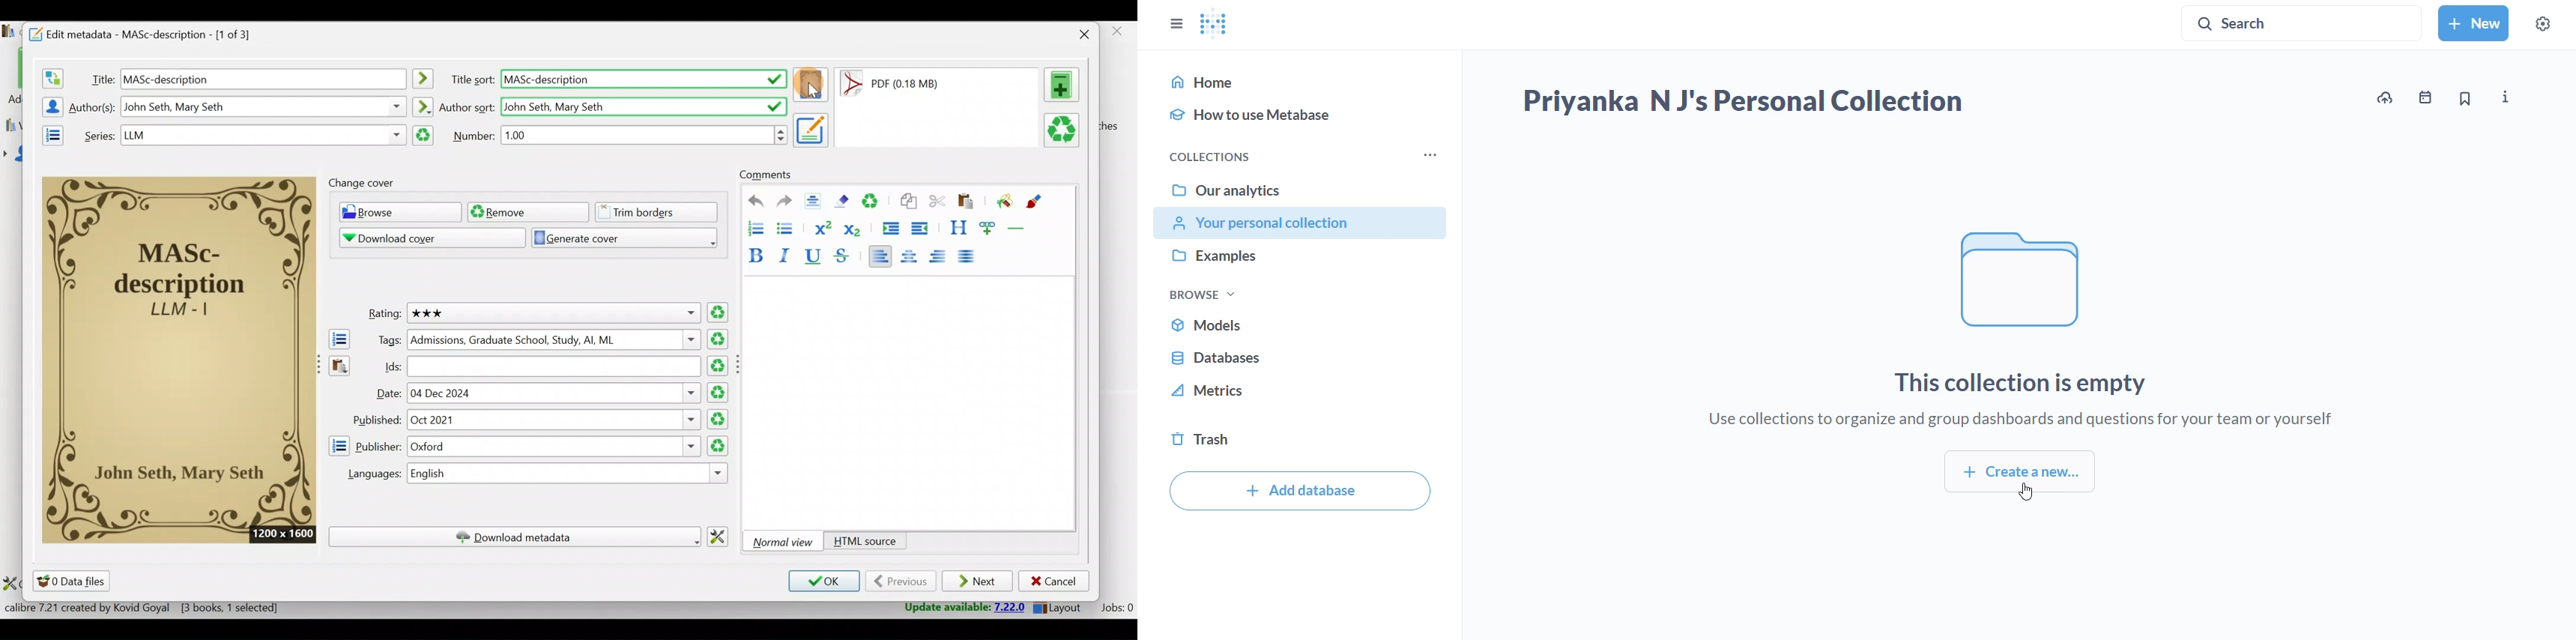 This screenshot has width=2576, height=644. What do you see at coordinates (1119, 34) in the screenshot?
I see ` Close` at bounding box center [1119, 34].